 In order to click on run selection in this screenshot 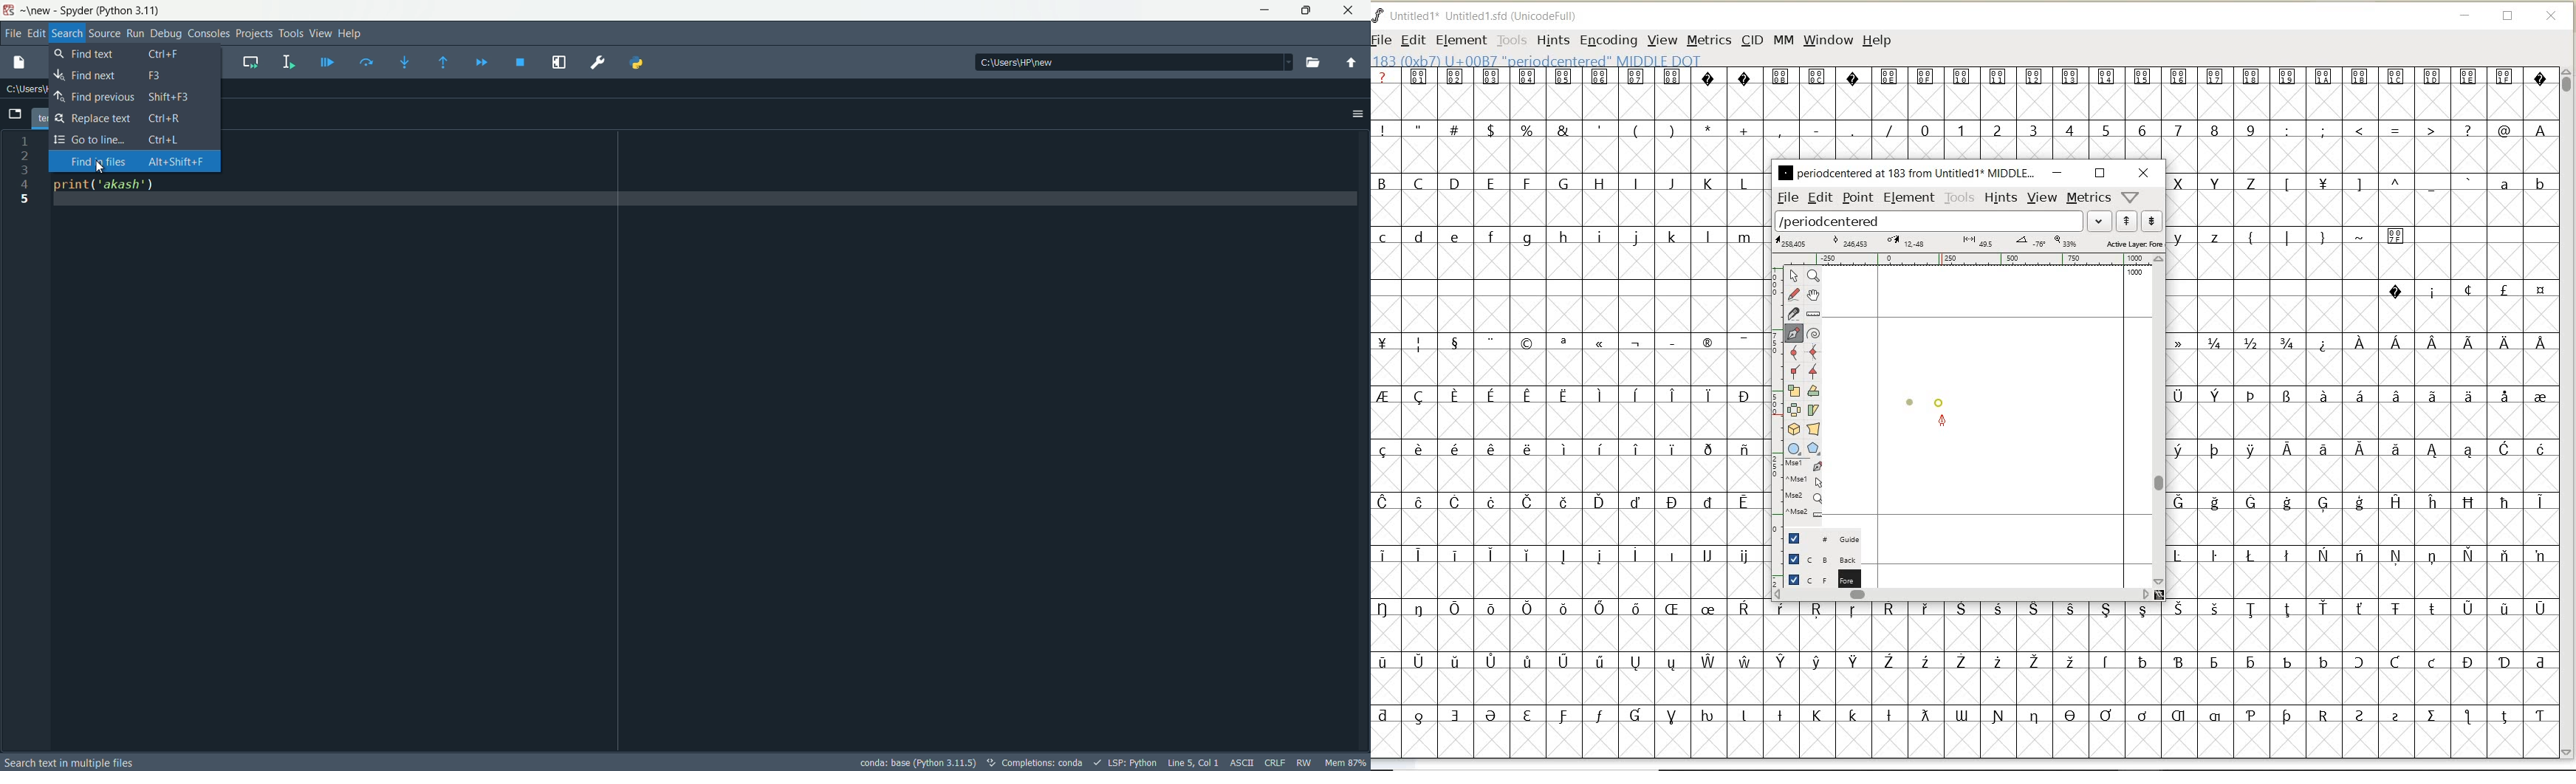, I will do `click(288, 62)`.